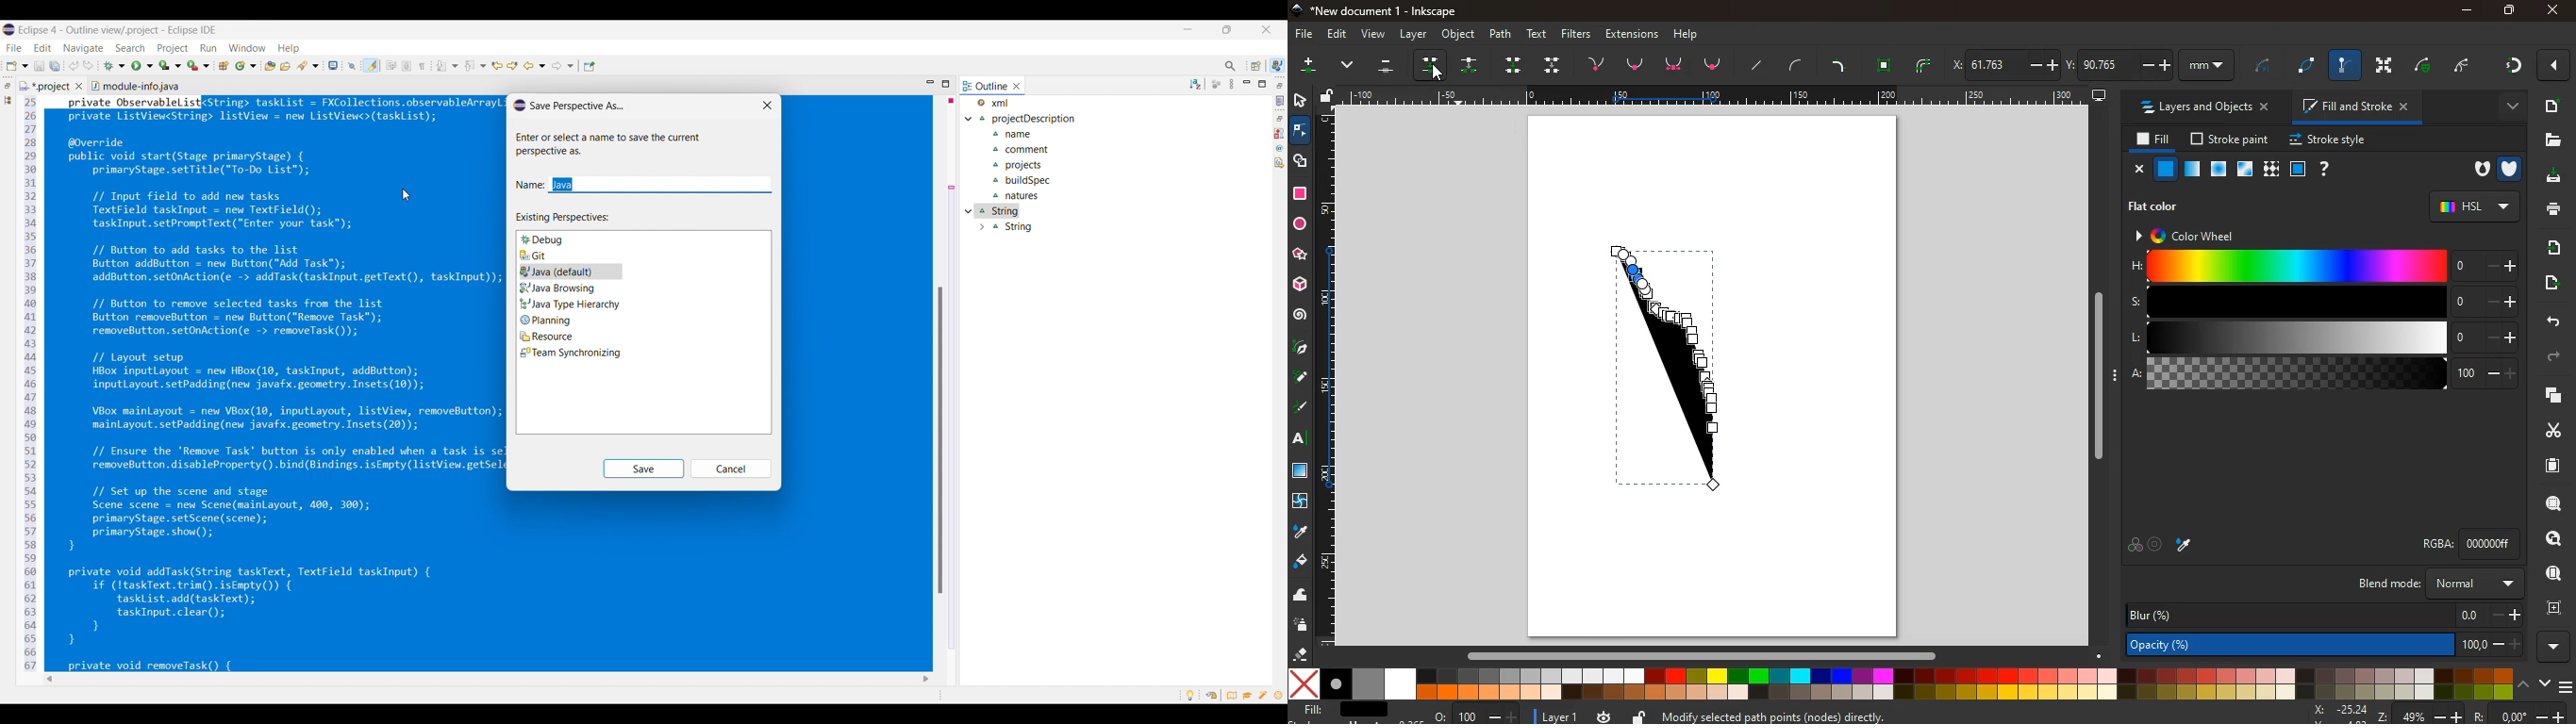  Describe the element at coordinates (1300, 224) in the screenshot. I see `circle` at that location.